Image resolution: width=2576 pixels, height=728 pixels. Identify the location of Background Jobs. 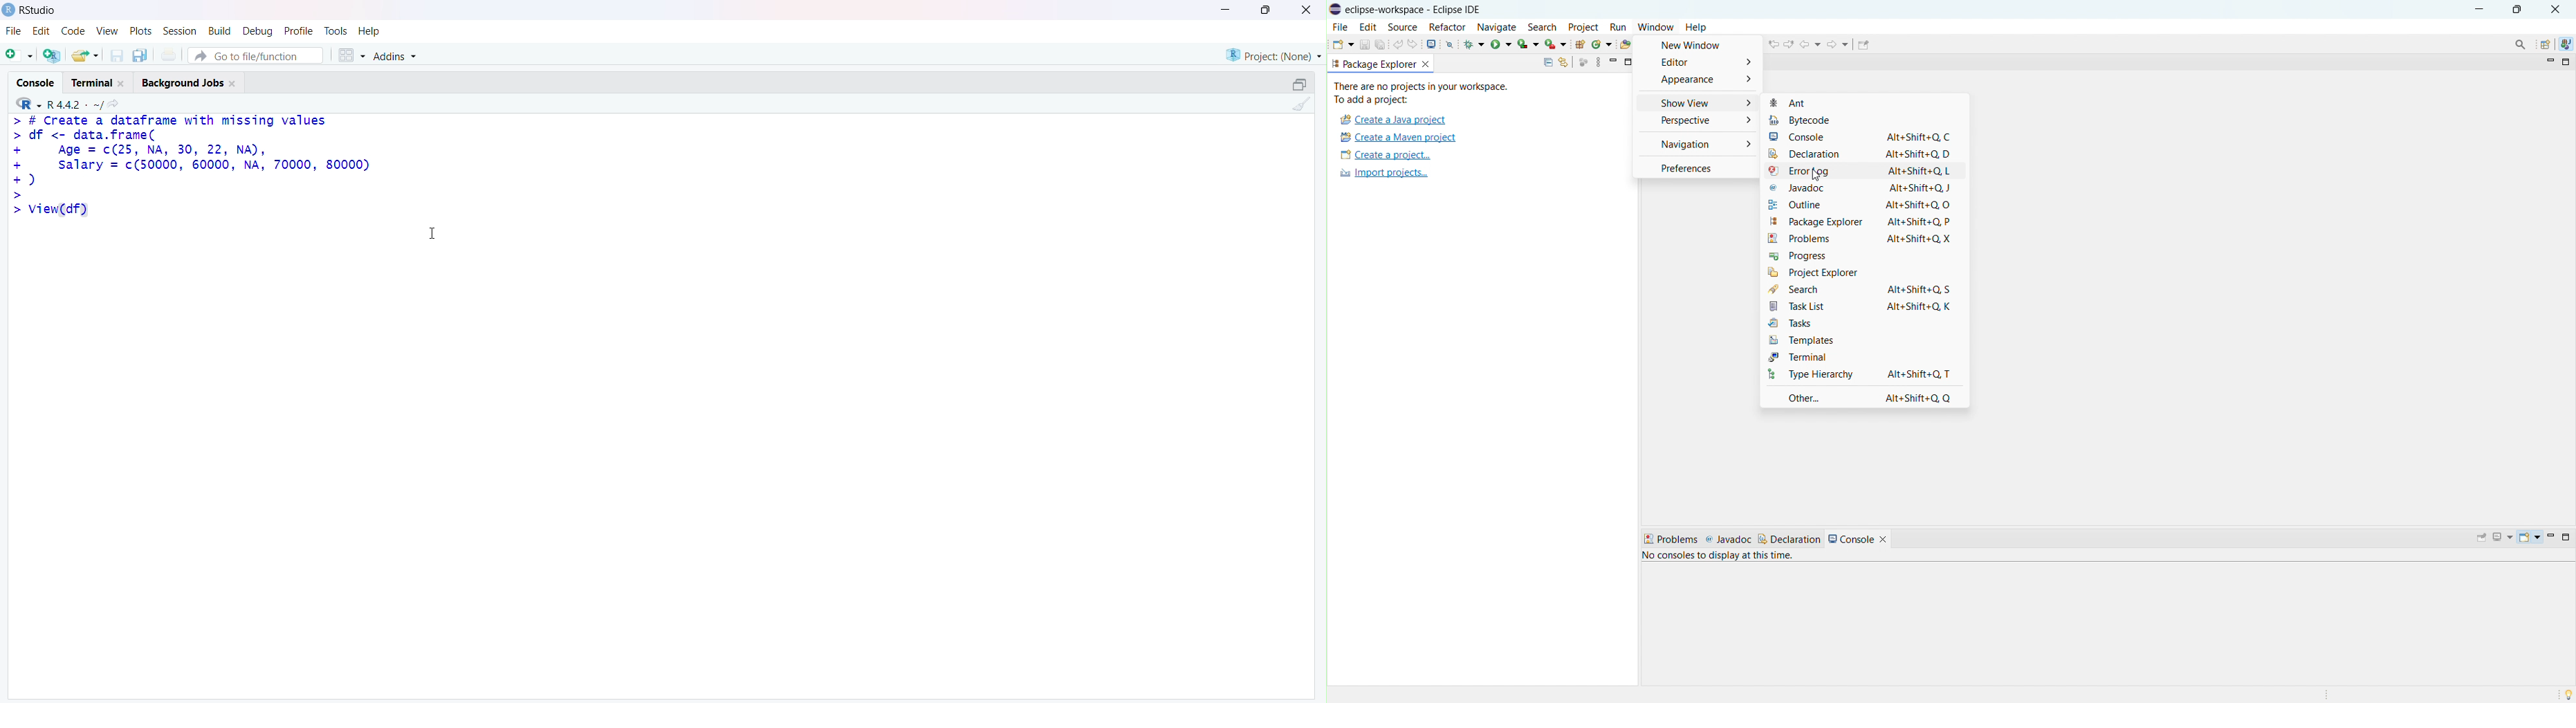
(189, 81).